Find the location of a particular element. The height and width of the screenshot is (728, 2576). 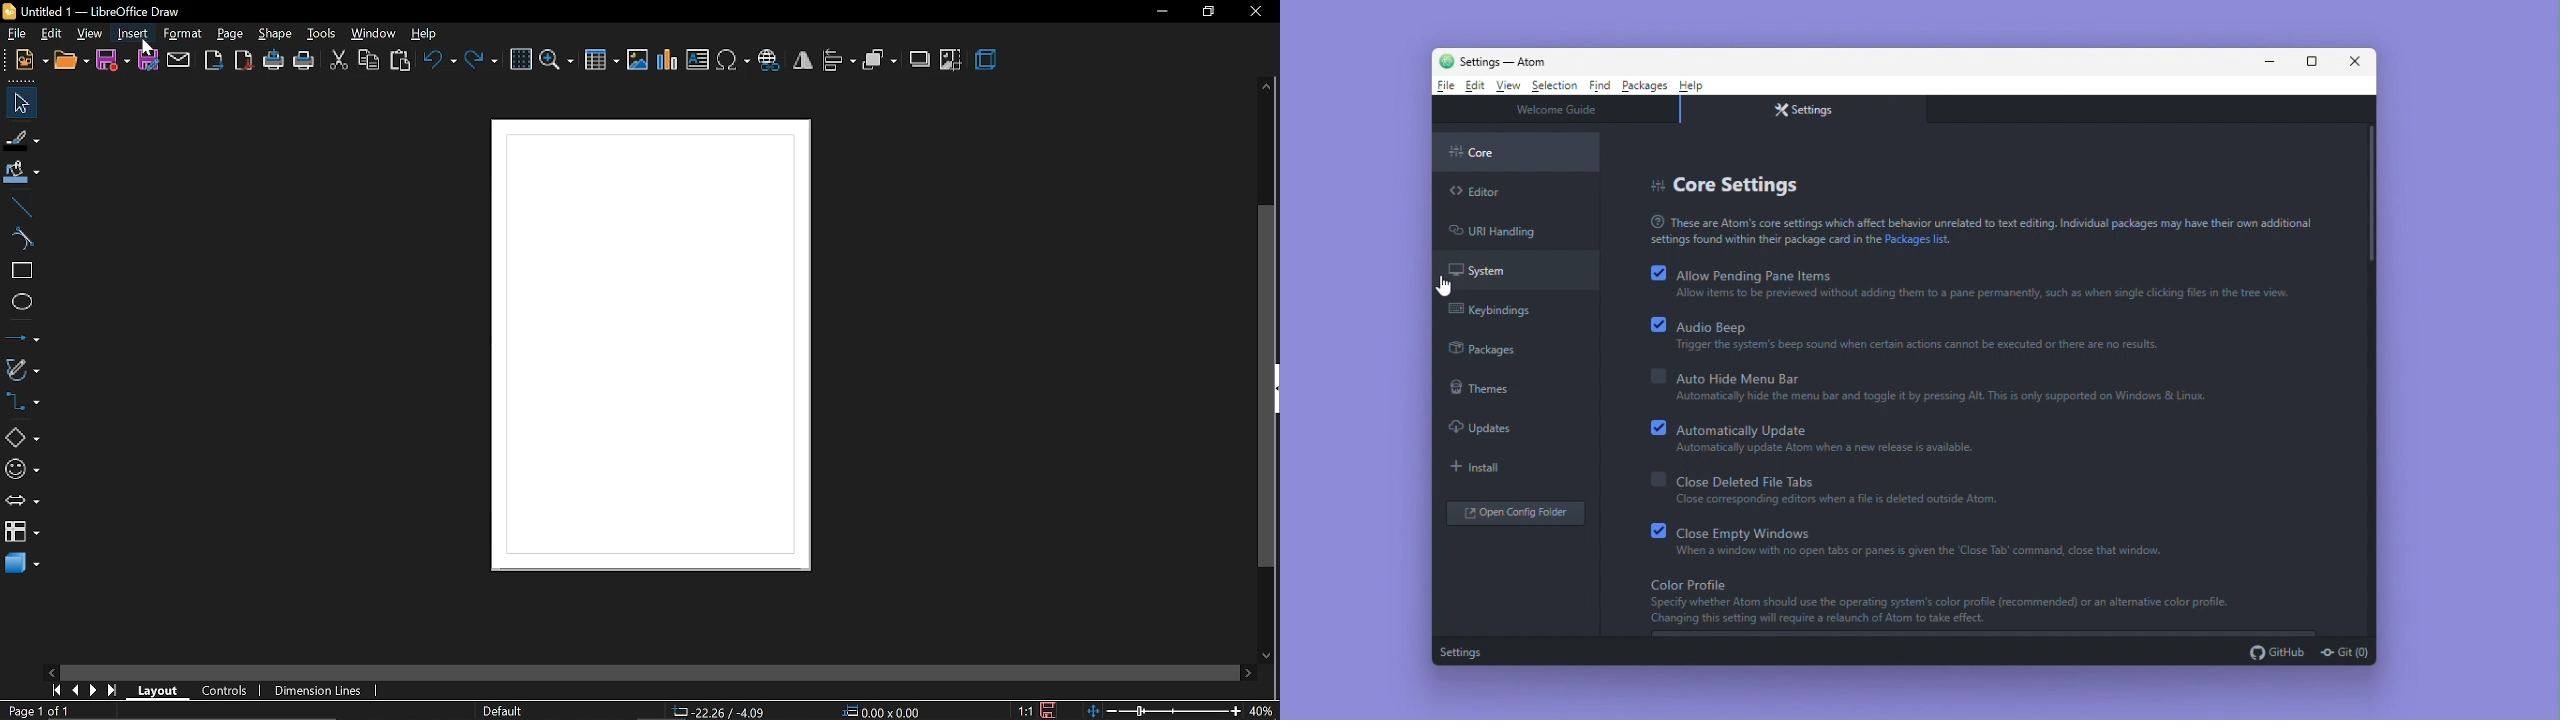

insert hyperlink is located at coordinates (770, 59).